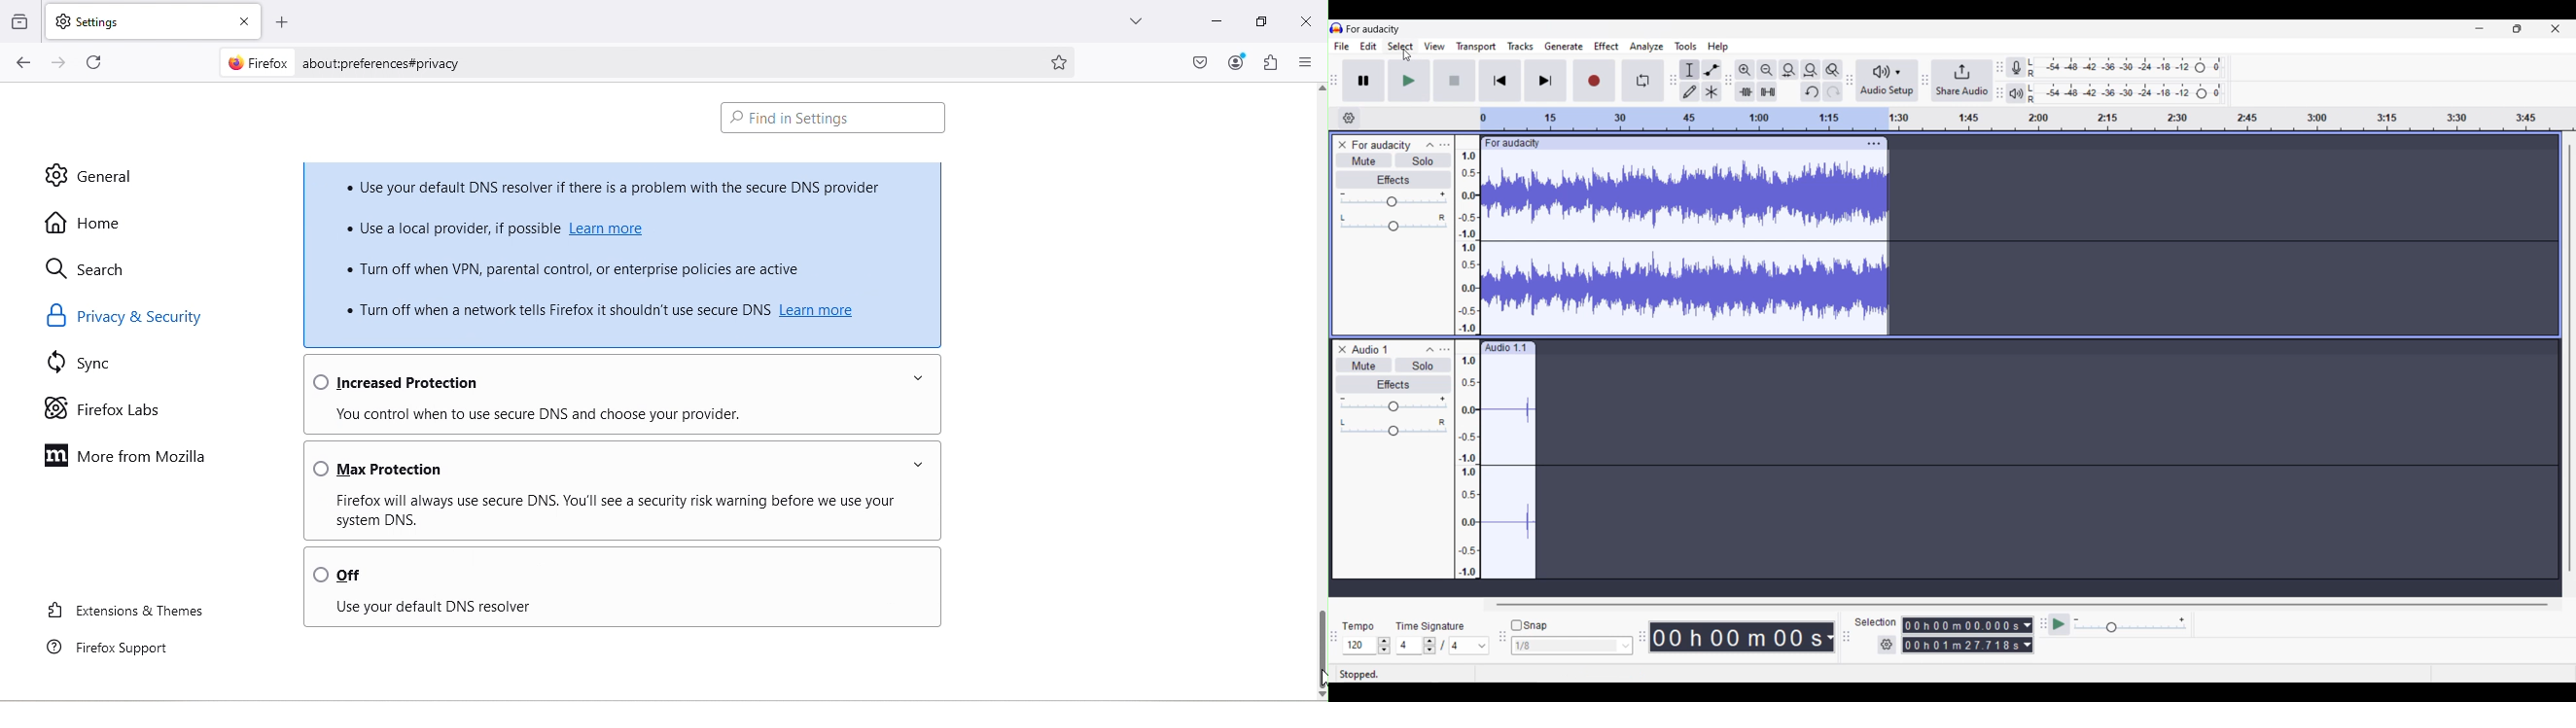 This screenshot has height=728, width=2576. I want to click on Select, so click(1401, 46).